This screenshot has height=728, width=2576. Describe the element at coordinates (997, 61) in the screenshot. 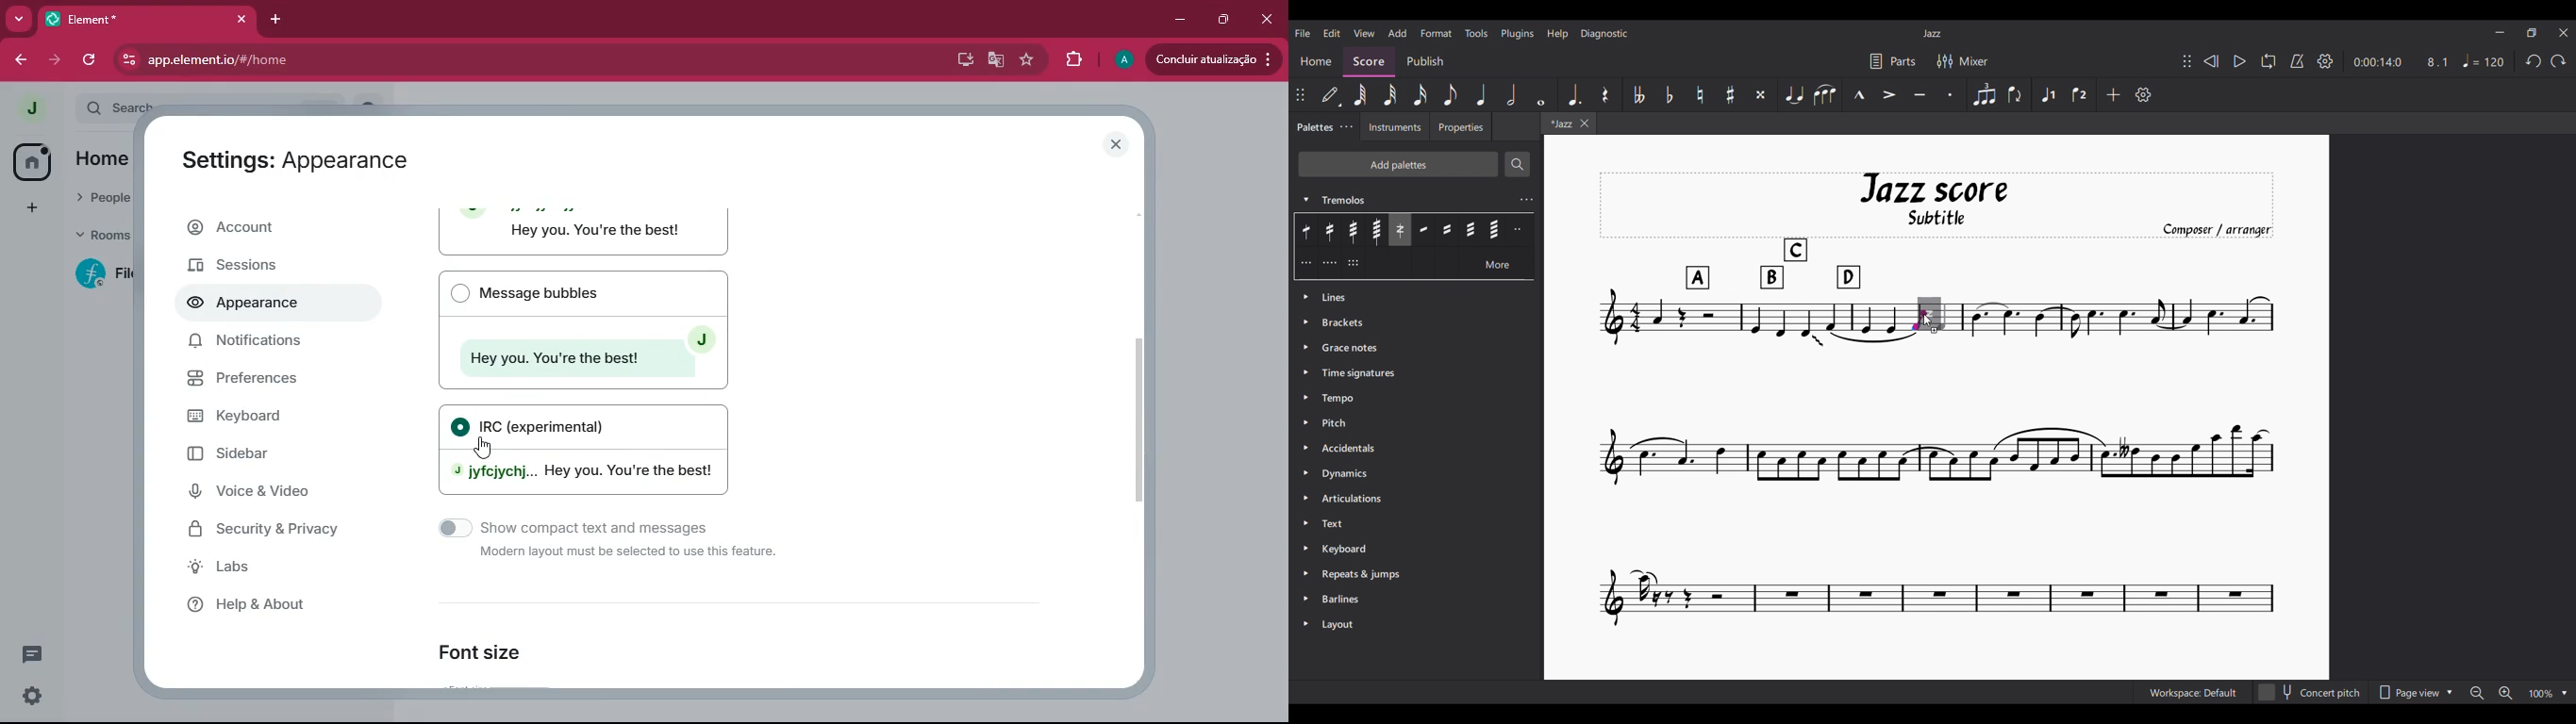

I see `google translate` at that location.